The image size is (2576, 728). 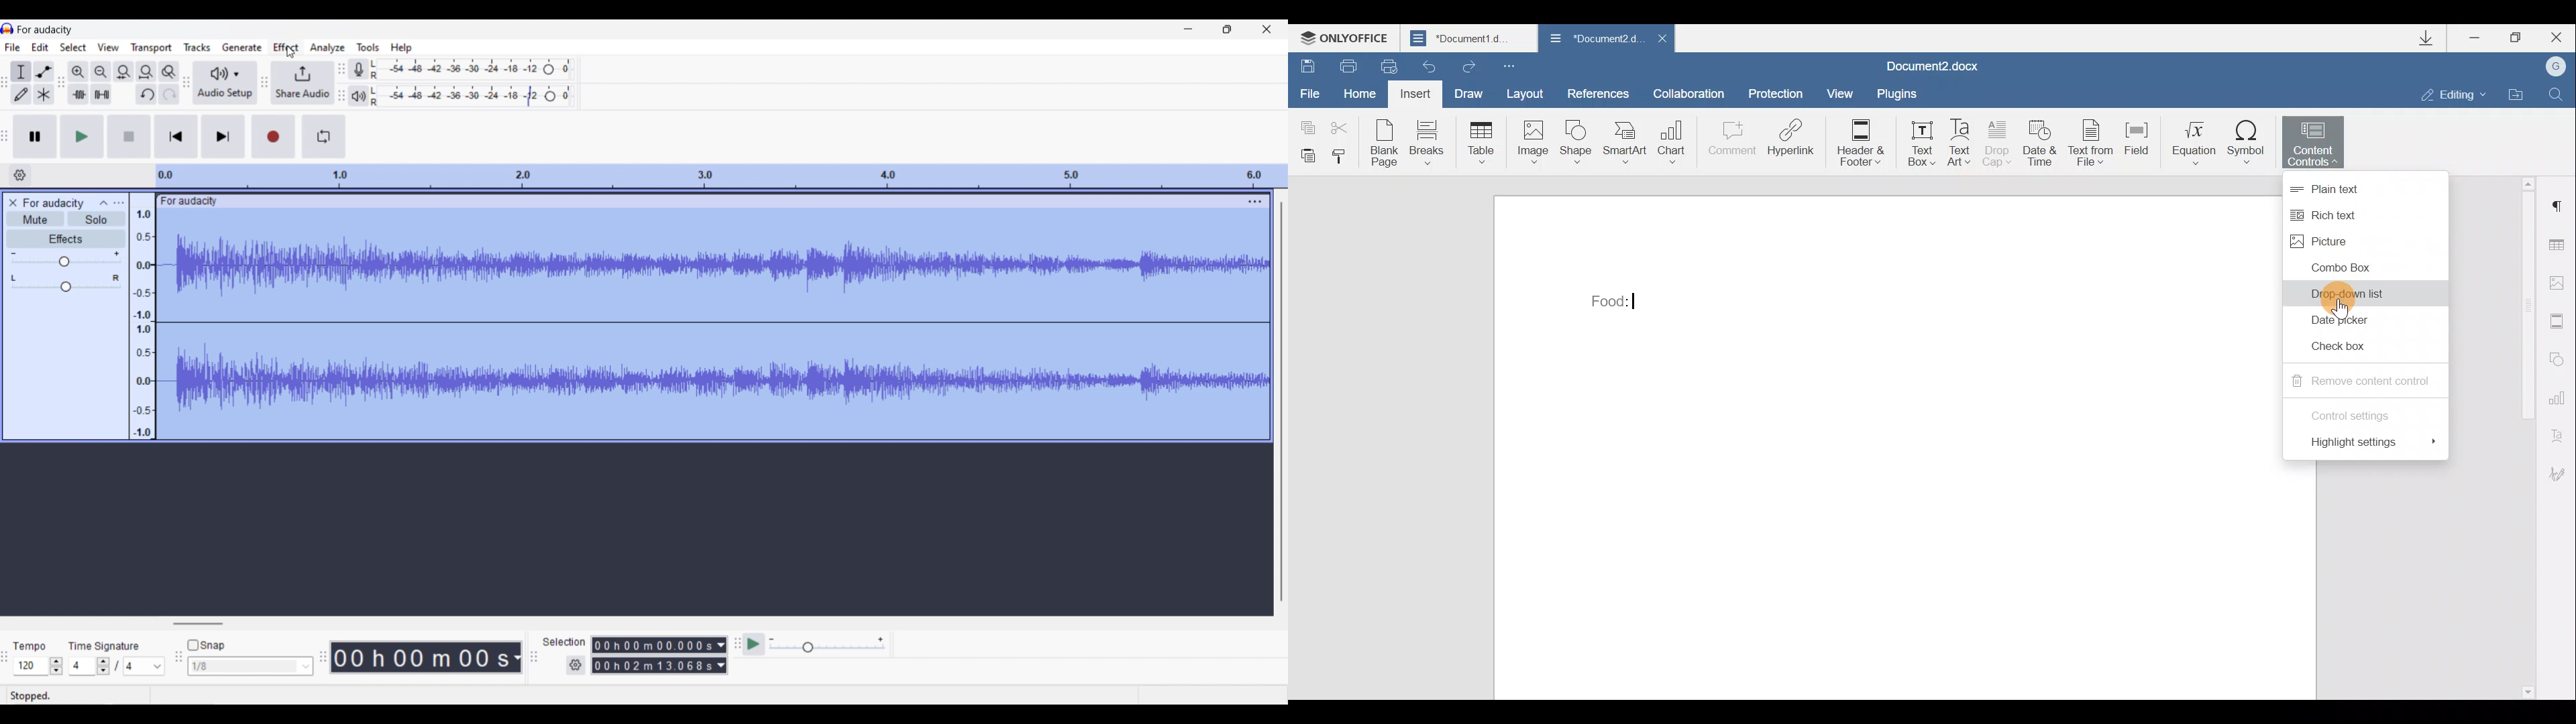 I want to click on for audacity, so click(x=193, y=200).